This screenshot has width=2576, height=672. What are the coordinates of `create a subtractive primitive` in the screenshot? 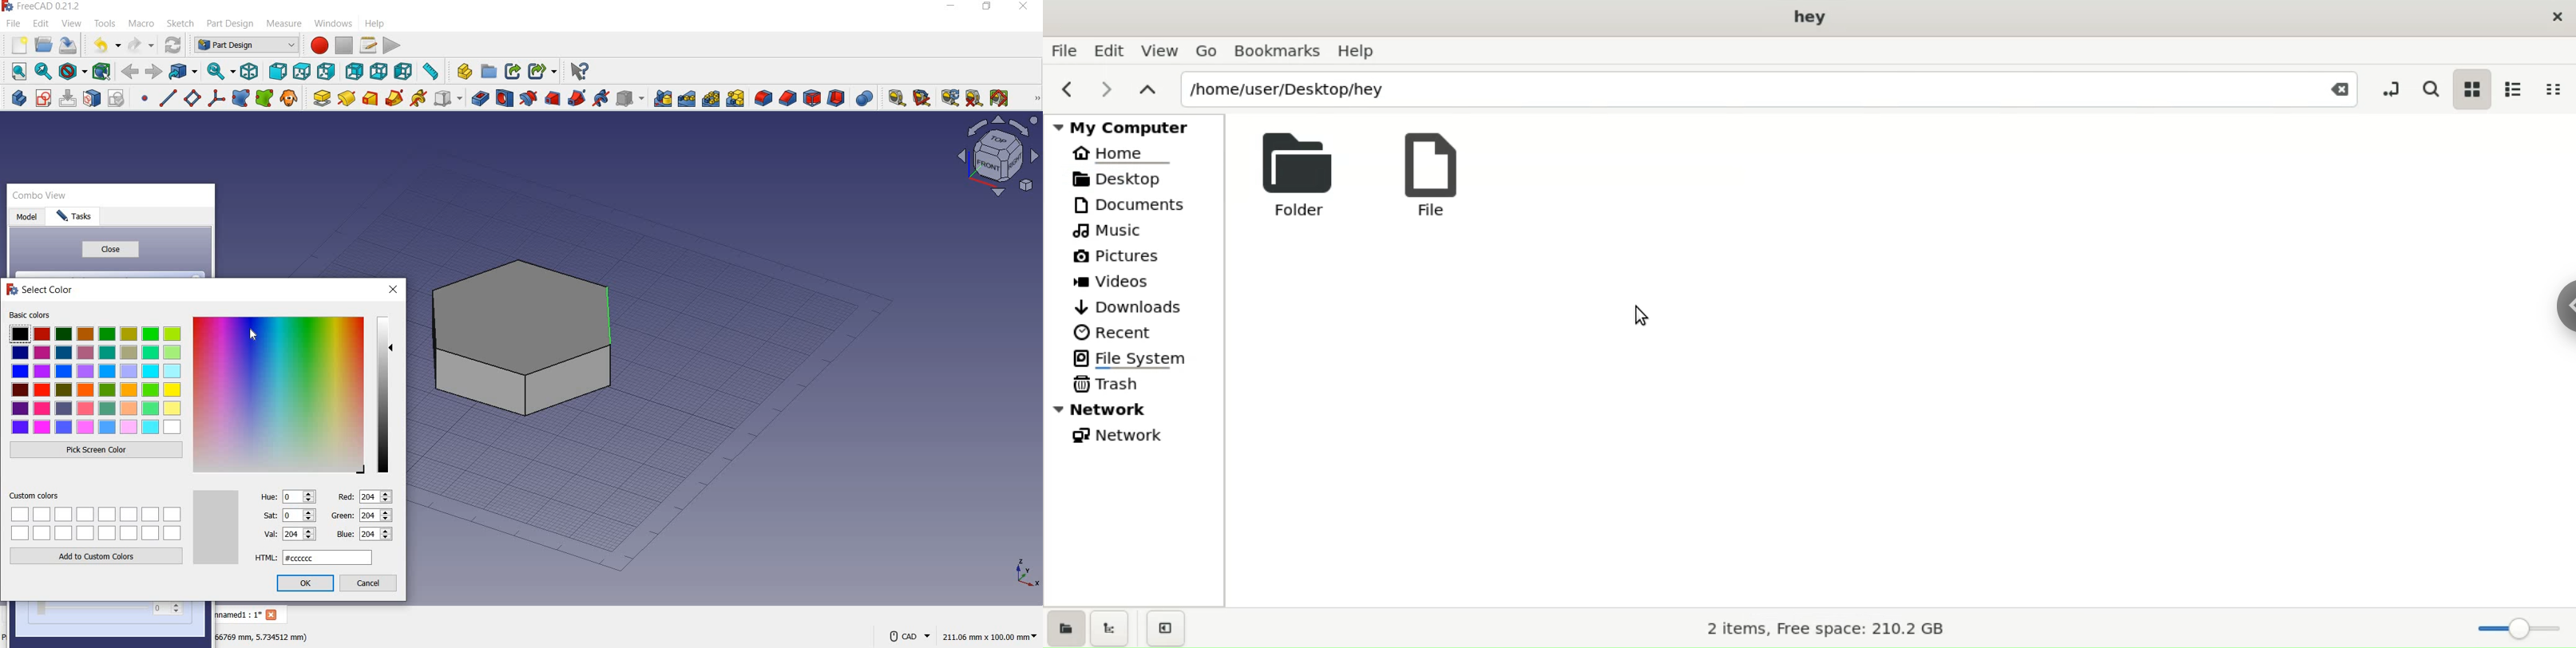 It's located at (630, 98).